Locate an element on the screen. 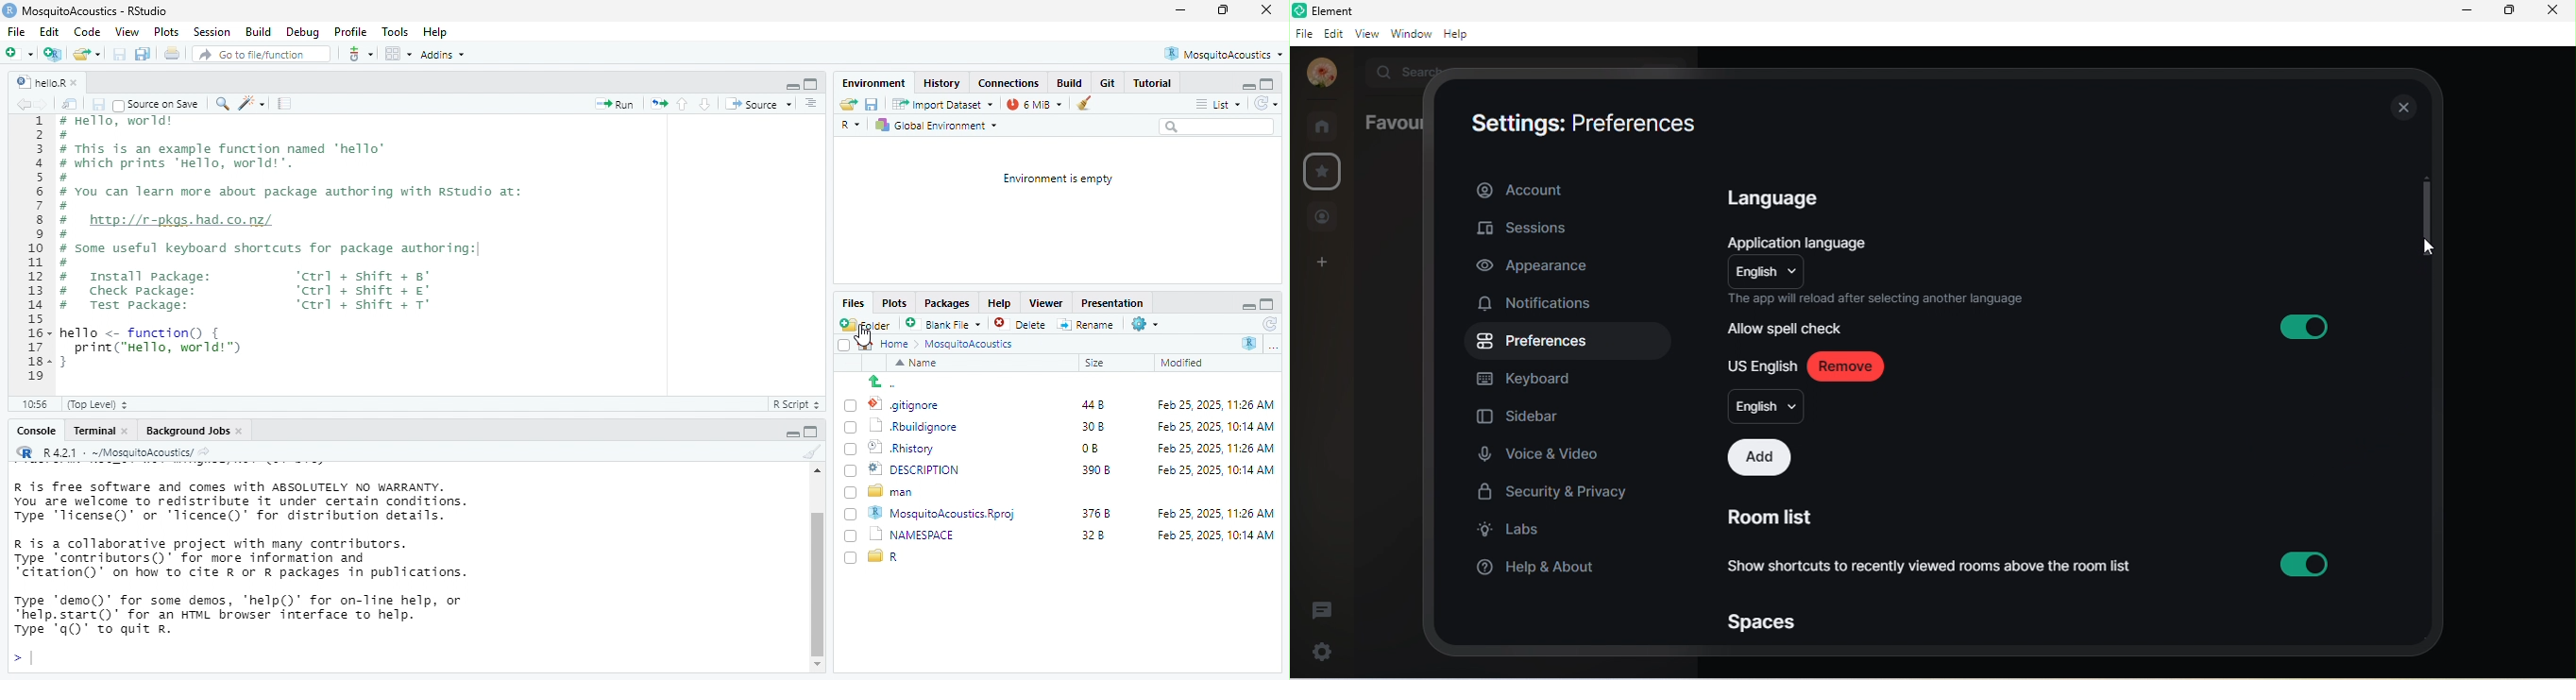 Image resolution: width=2576 pixels, height=700 pixels. rename is located at coordinates (1089, 327).